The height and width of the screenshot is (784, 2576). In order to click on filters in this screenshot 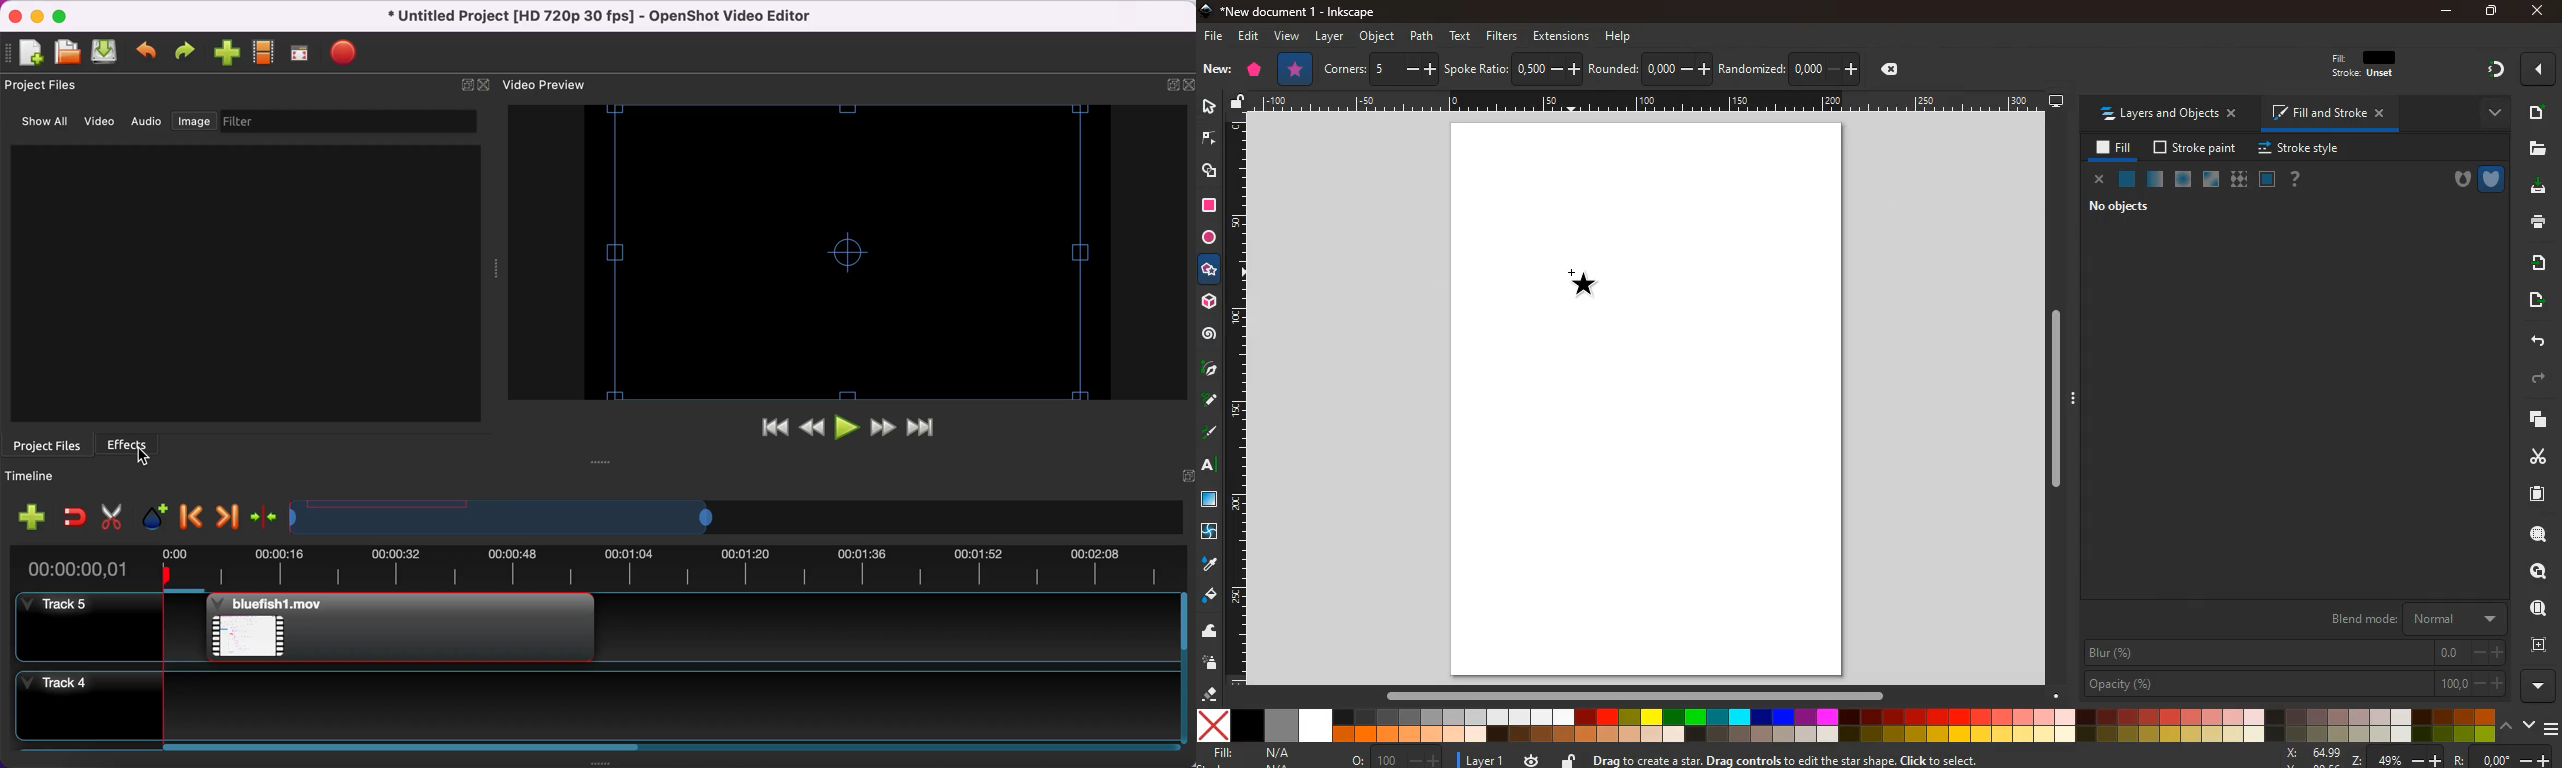, I will do `click(1502, 35)`.